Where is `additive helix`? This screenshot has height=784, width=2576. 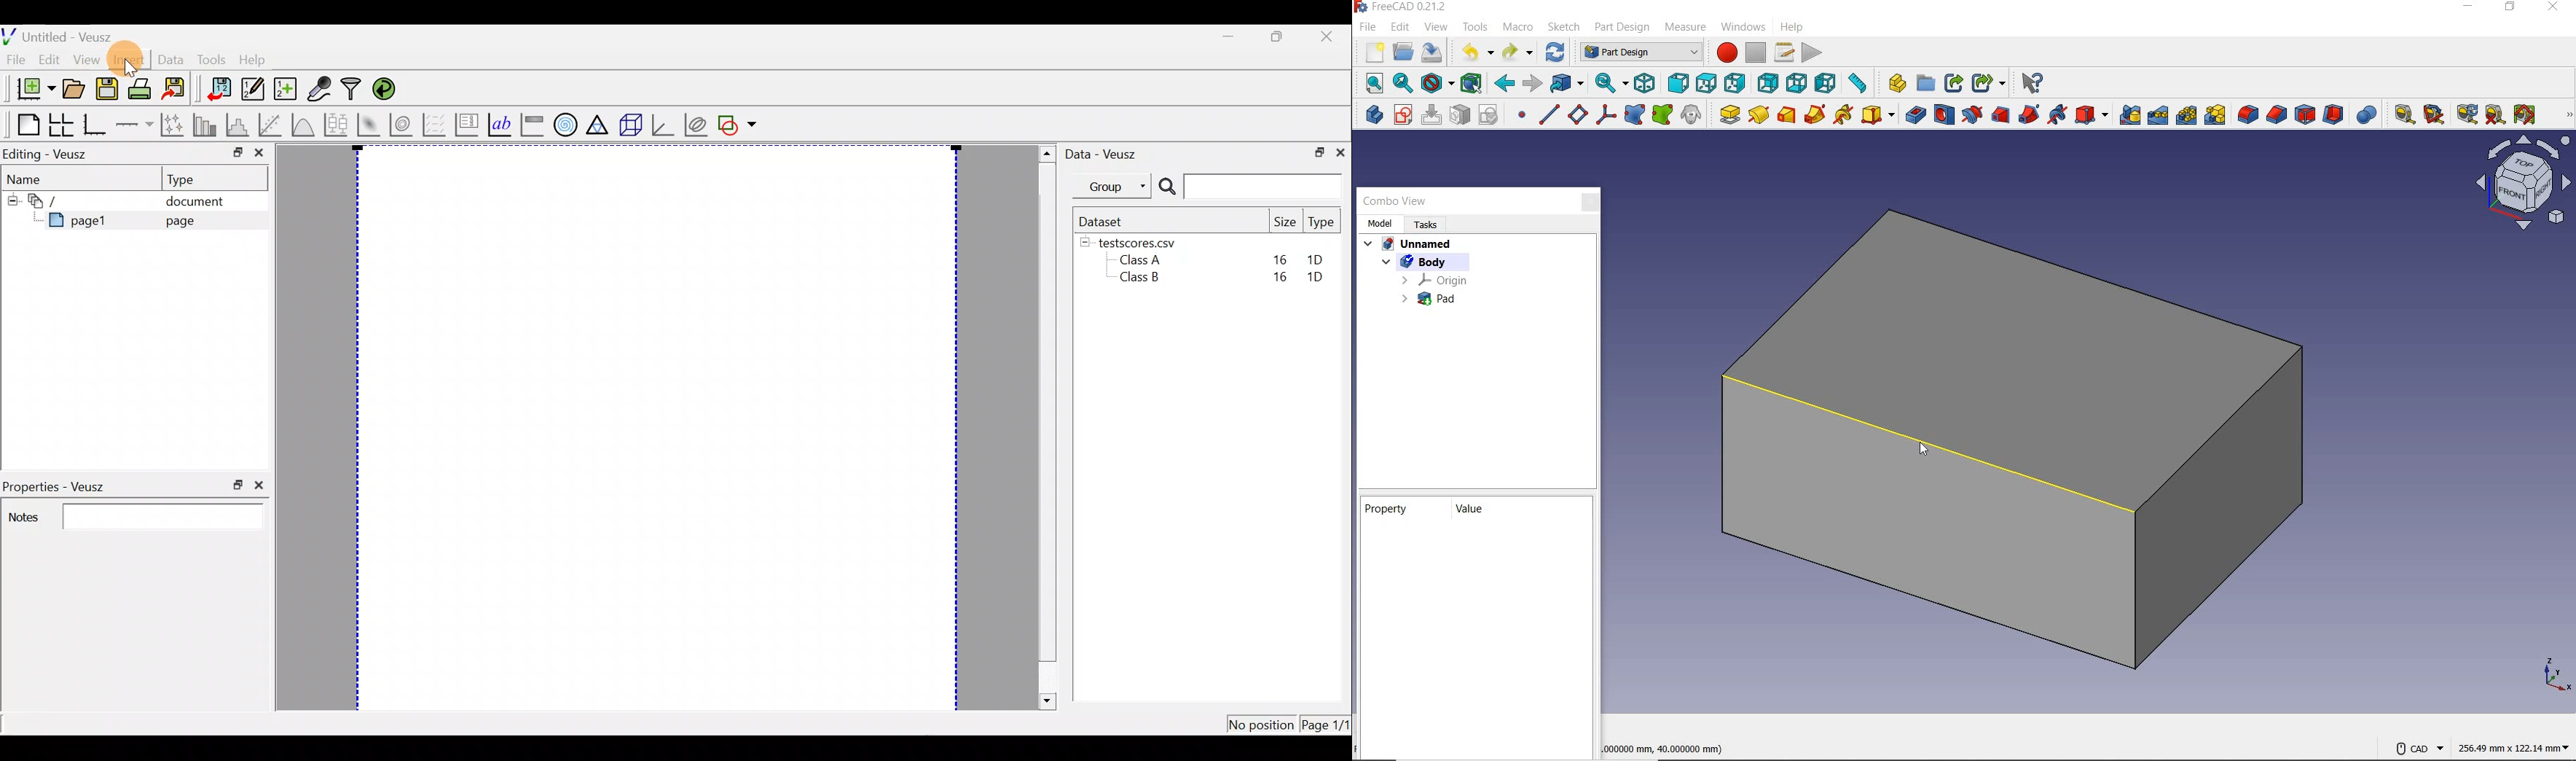 additive helix is located at coordinates (1844, 114).